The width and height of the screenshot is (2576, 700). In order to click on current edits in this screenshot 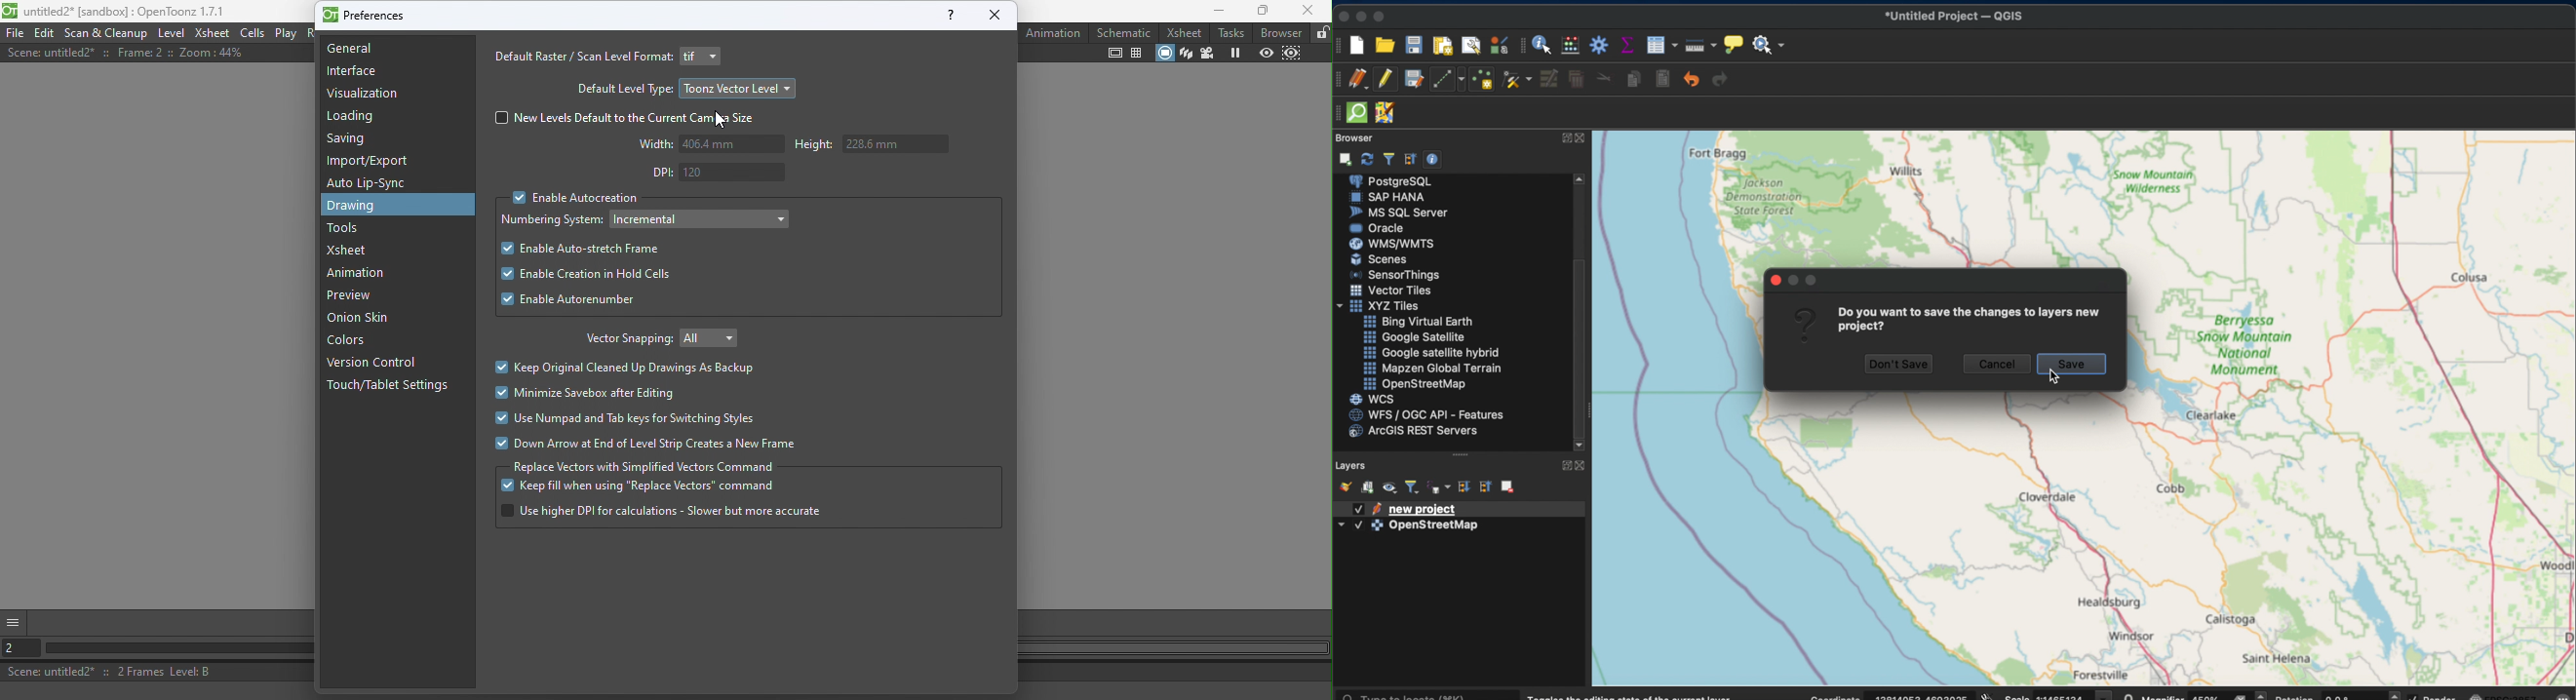, I will do `click(1360, 80)`.